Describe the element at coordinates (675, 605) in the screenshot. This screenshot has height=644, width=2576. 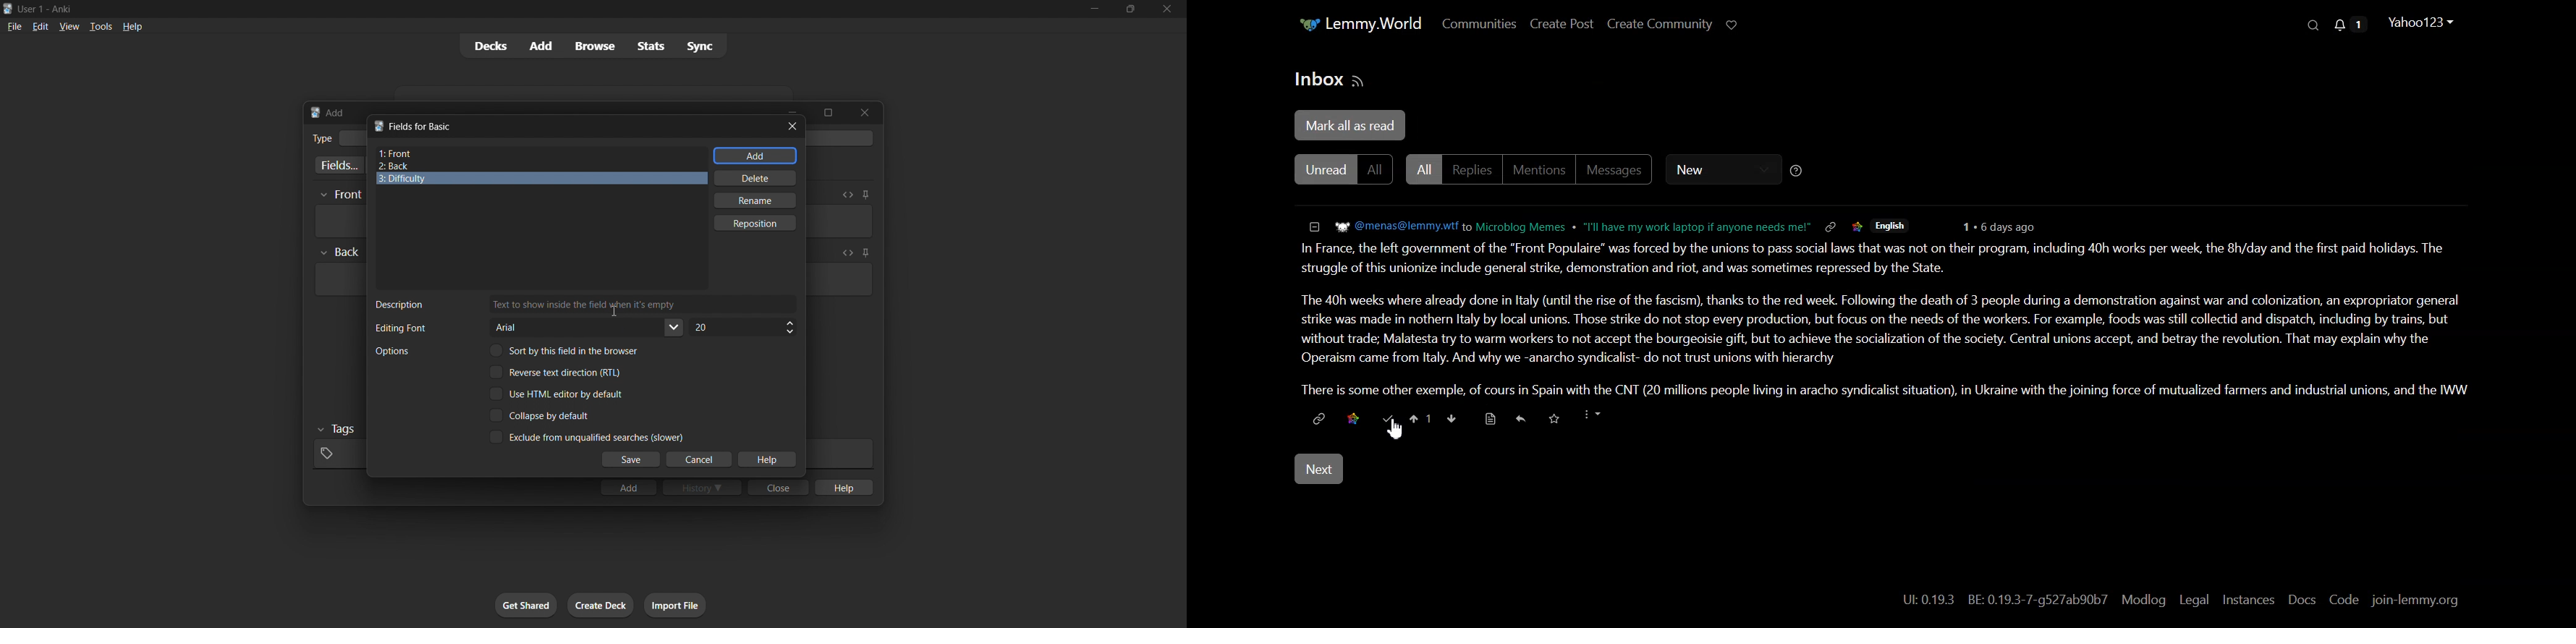
I see `import file` at that location.